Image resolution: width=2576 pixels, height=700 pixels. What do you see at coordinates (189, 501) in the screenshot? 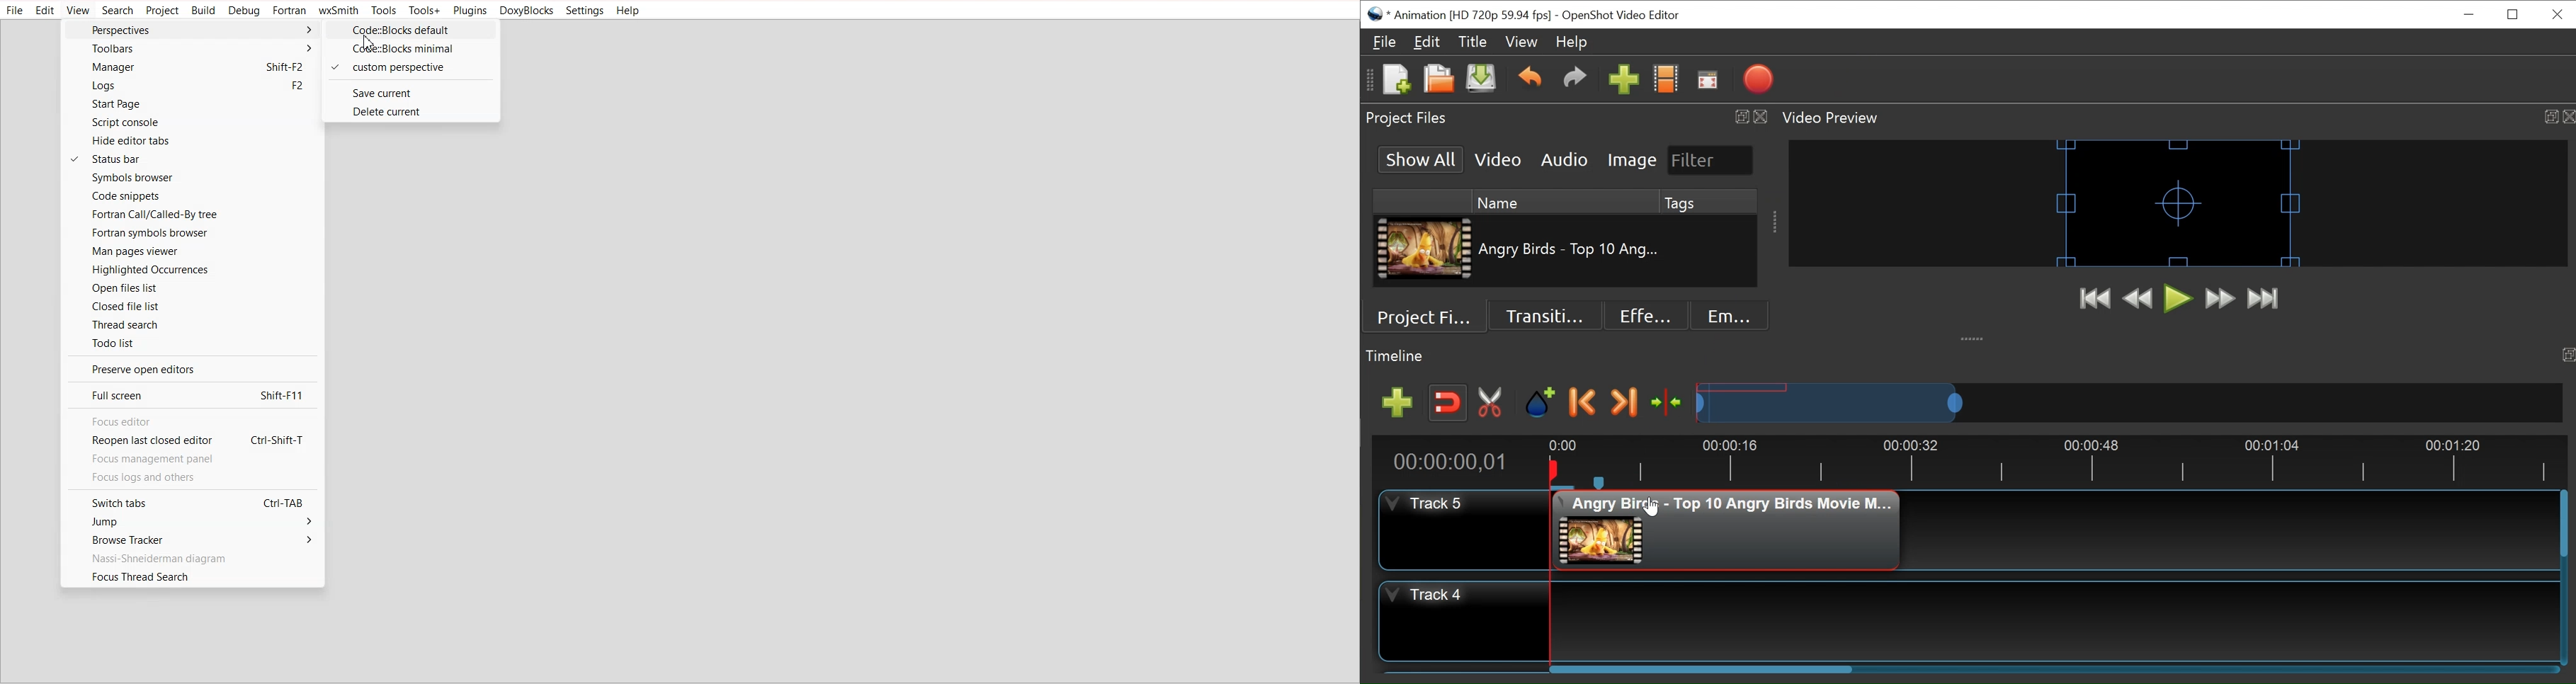
I see `Switch tabs` at bounding box center [189, 501].